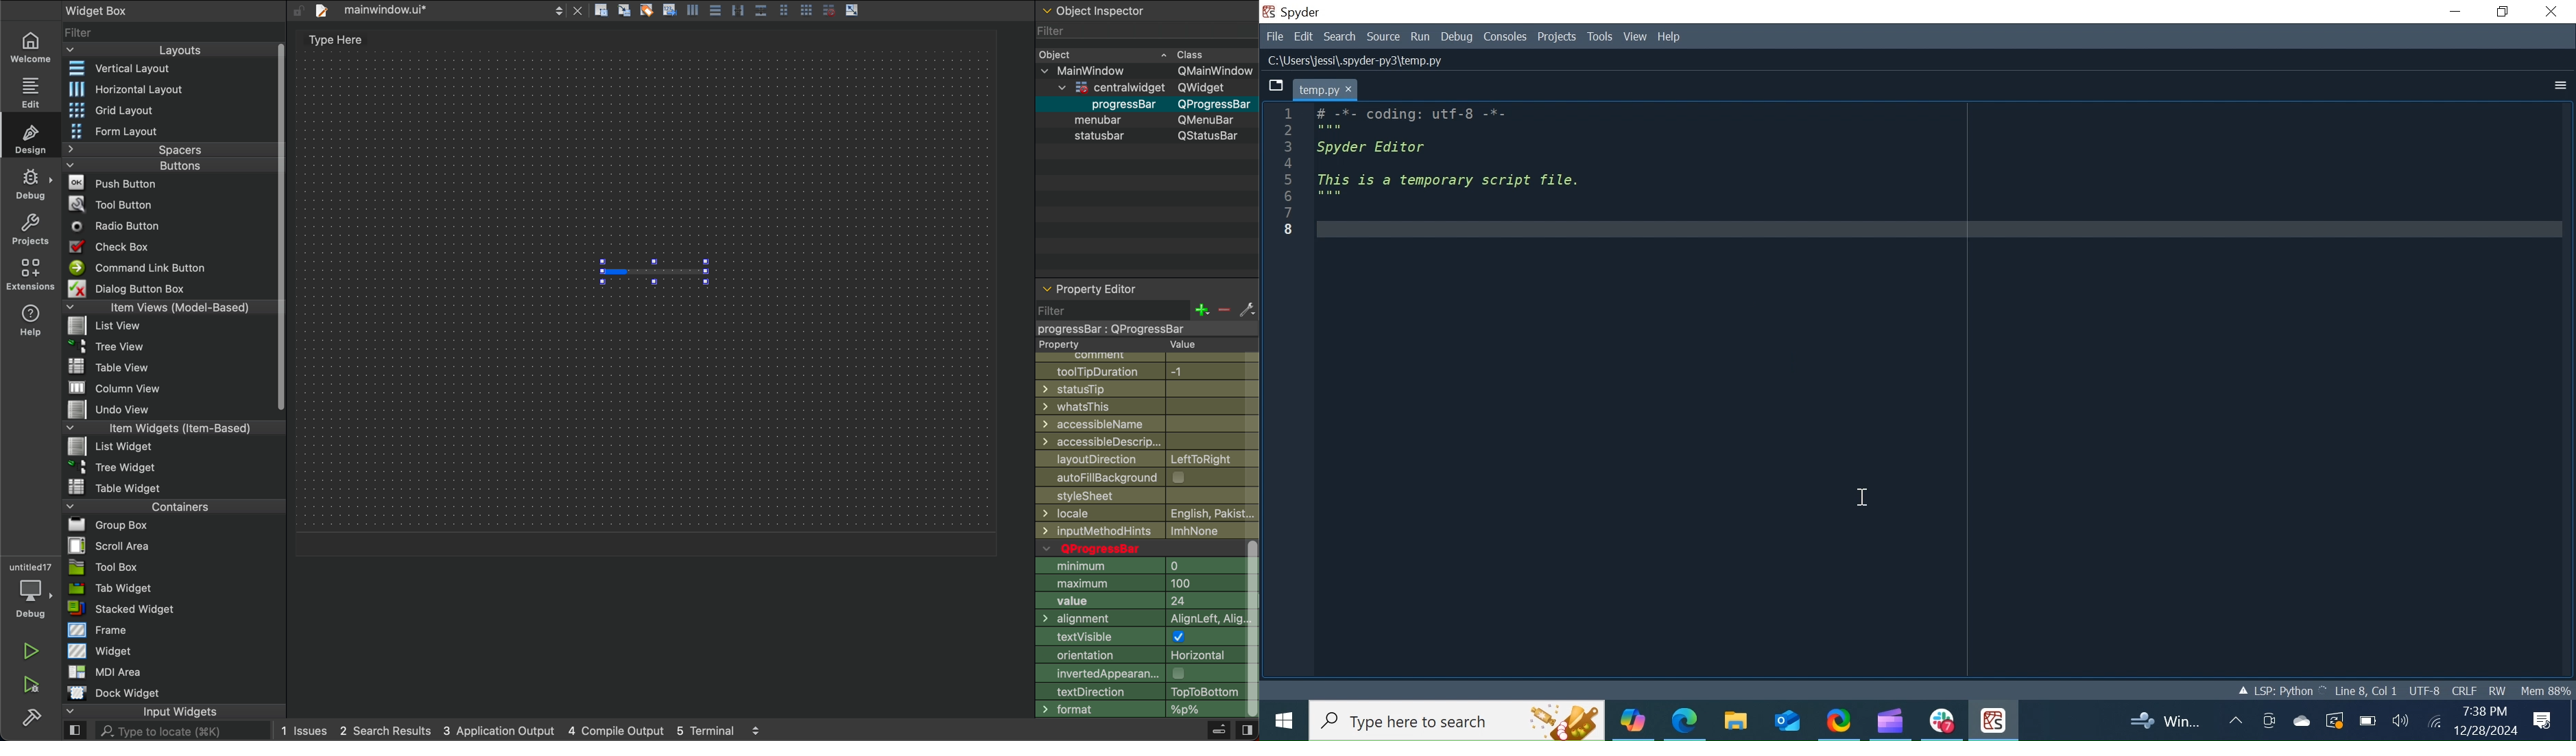 The image size is (2576, 756). What do you see at coordinates (138, 109) in the screenshot?
I see `Grid Layout` at bounding box center [138, 109].